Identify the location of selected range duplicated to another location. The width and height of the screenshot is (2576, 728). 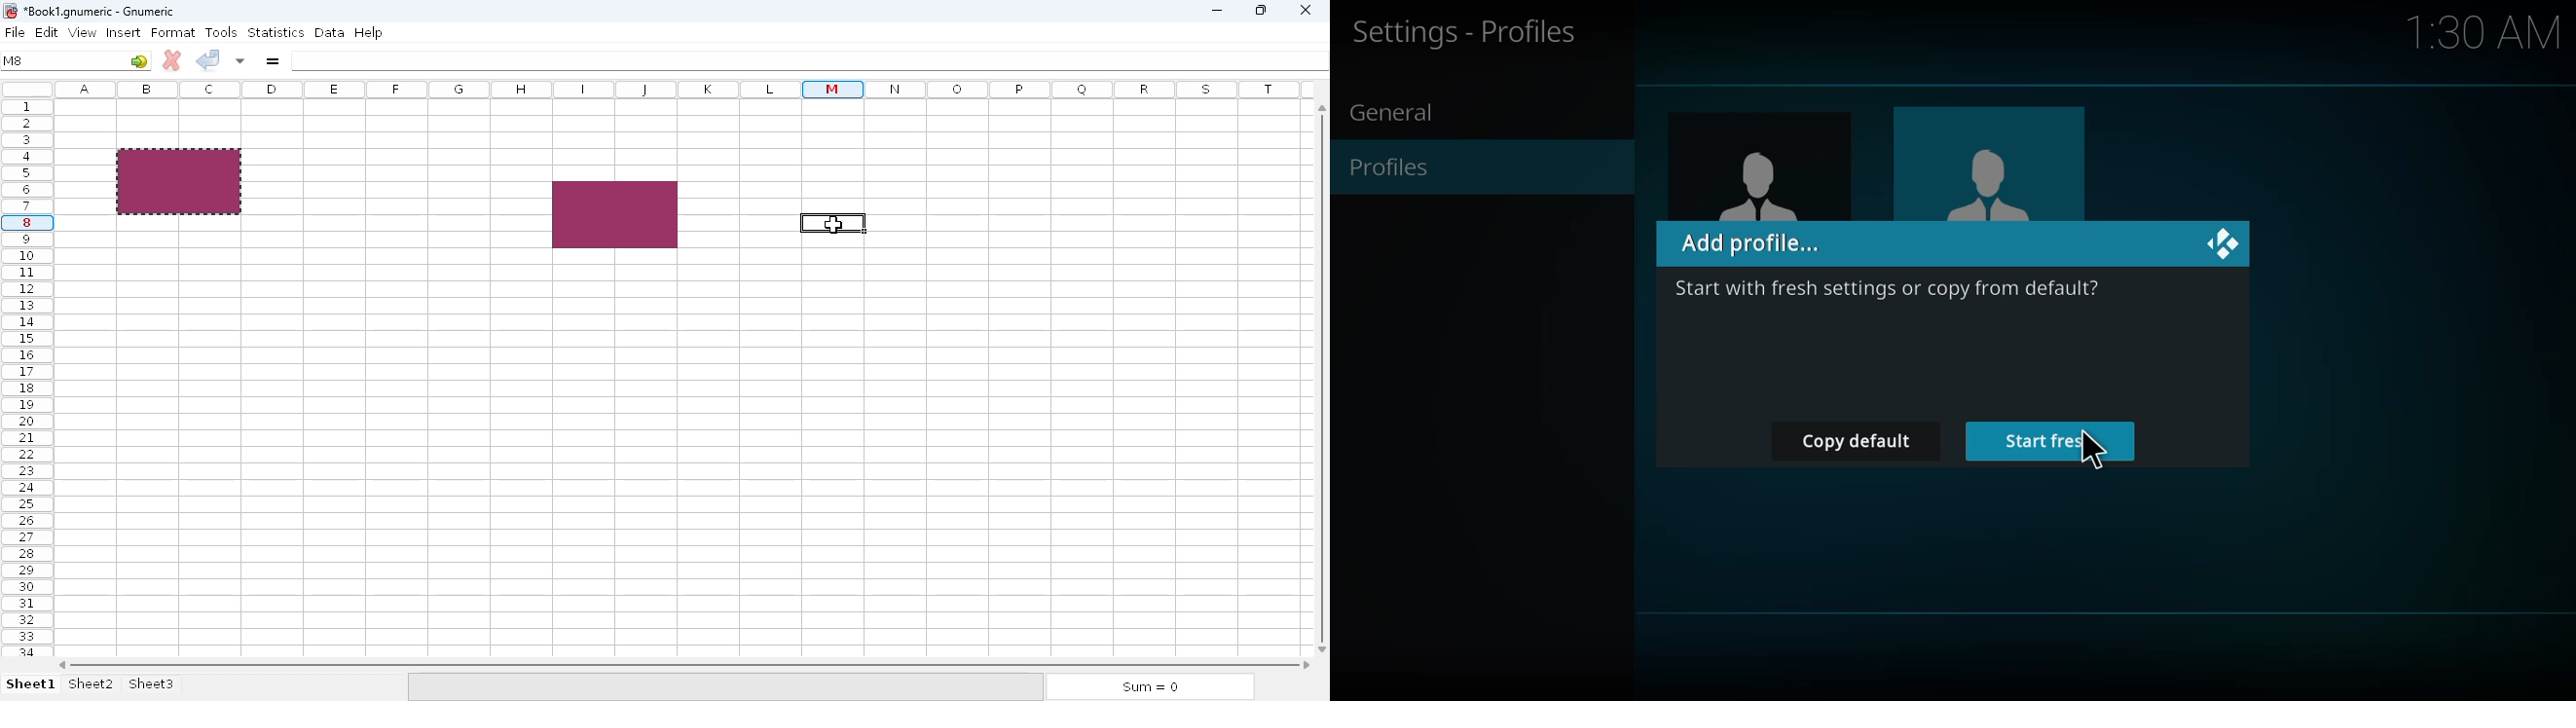
(616, 214).